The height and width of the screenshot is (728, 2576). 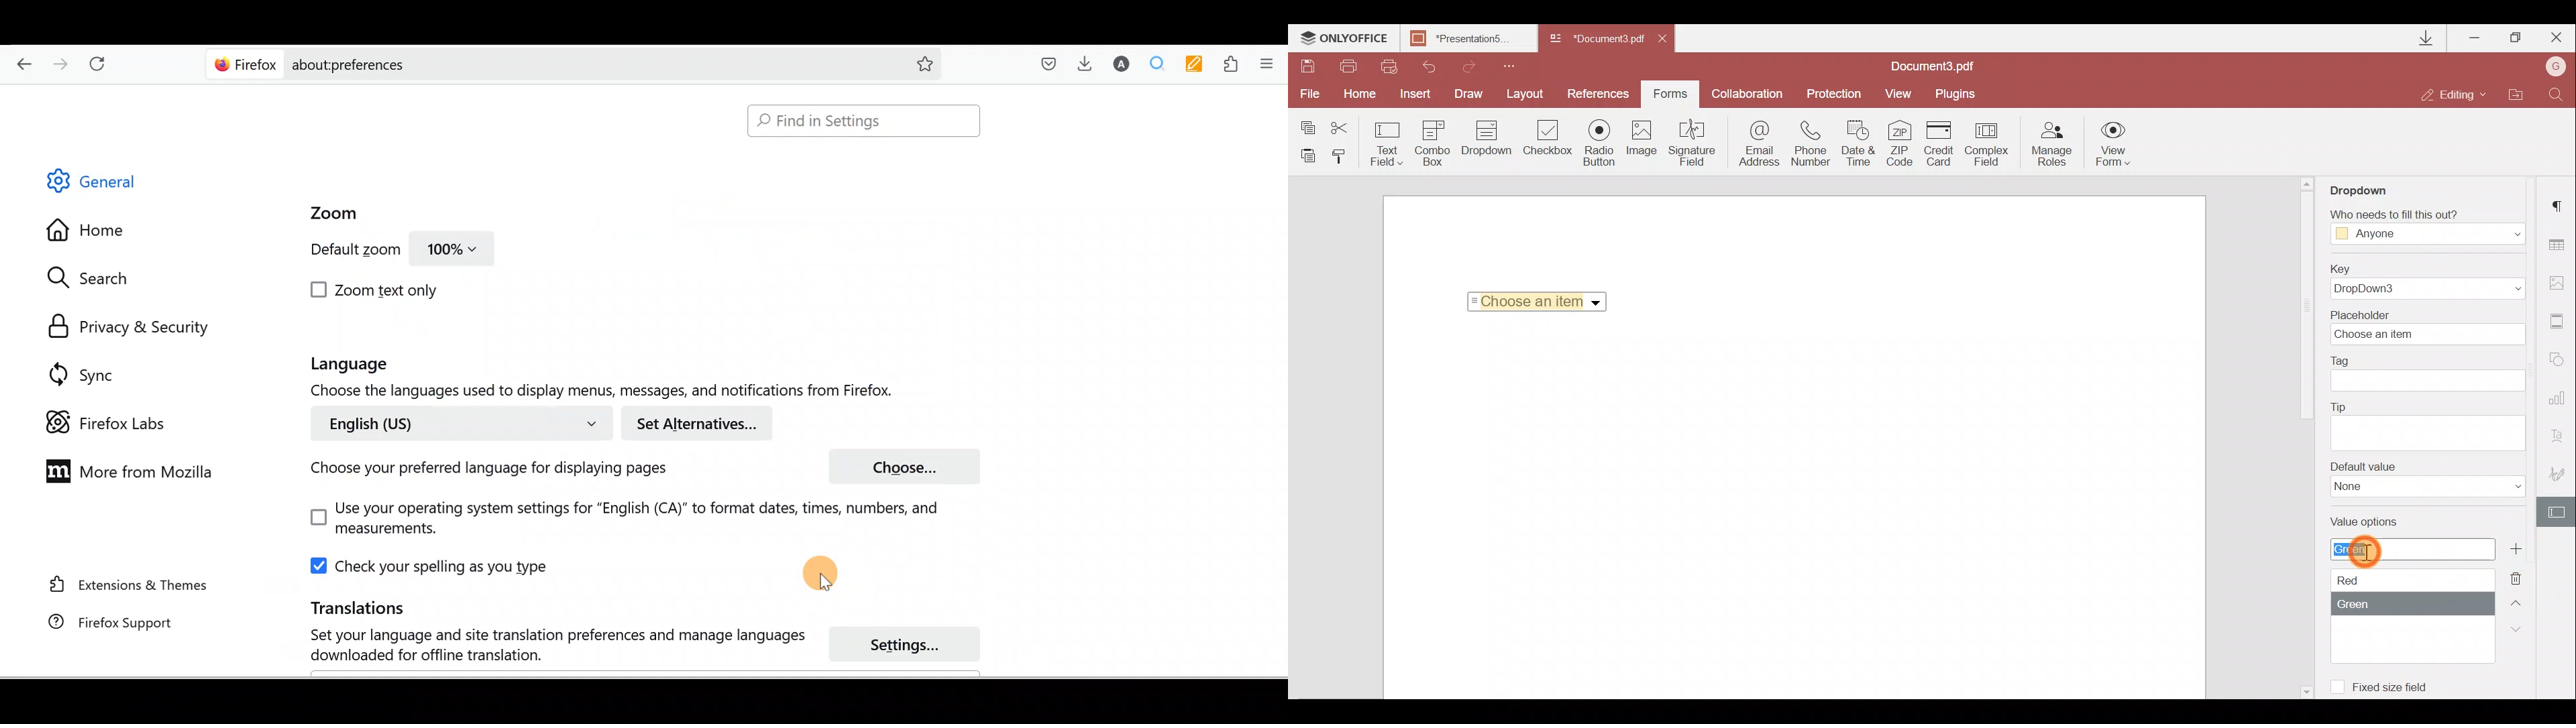 I want to click on Email address, so click(x=1754, y=147).